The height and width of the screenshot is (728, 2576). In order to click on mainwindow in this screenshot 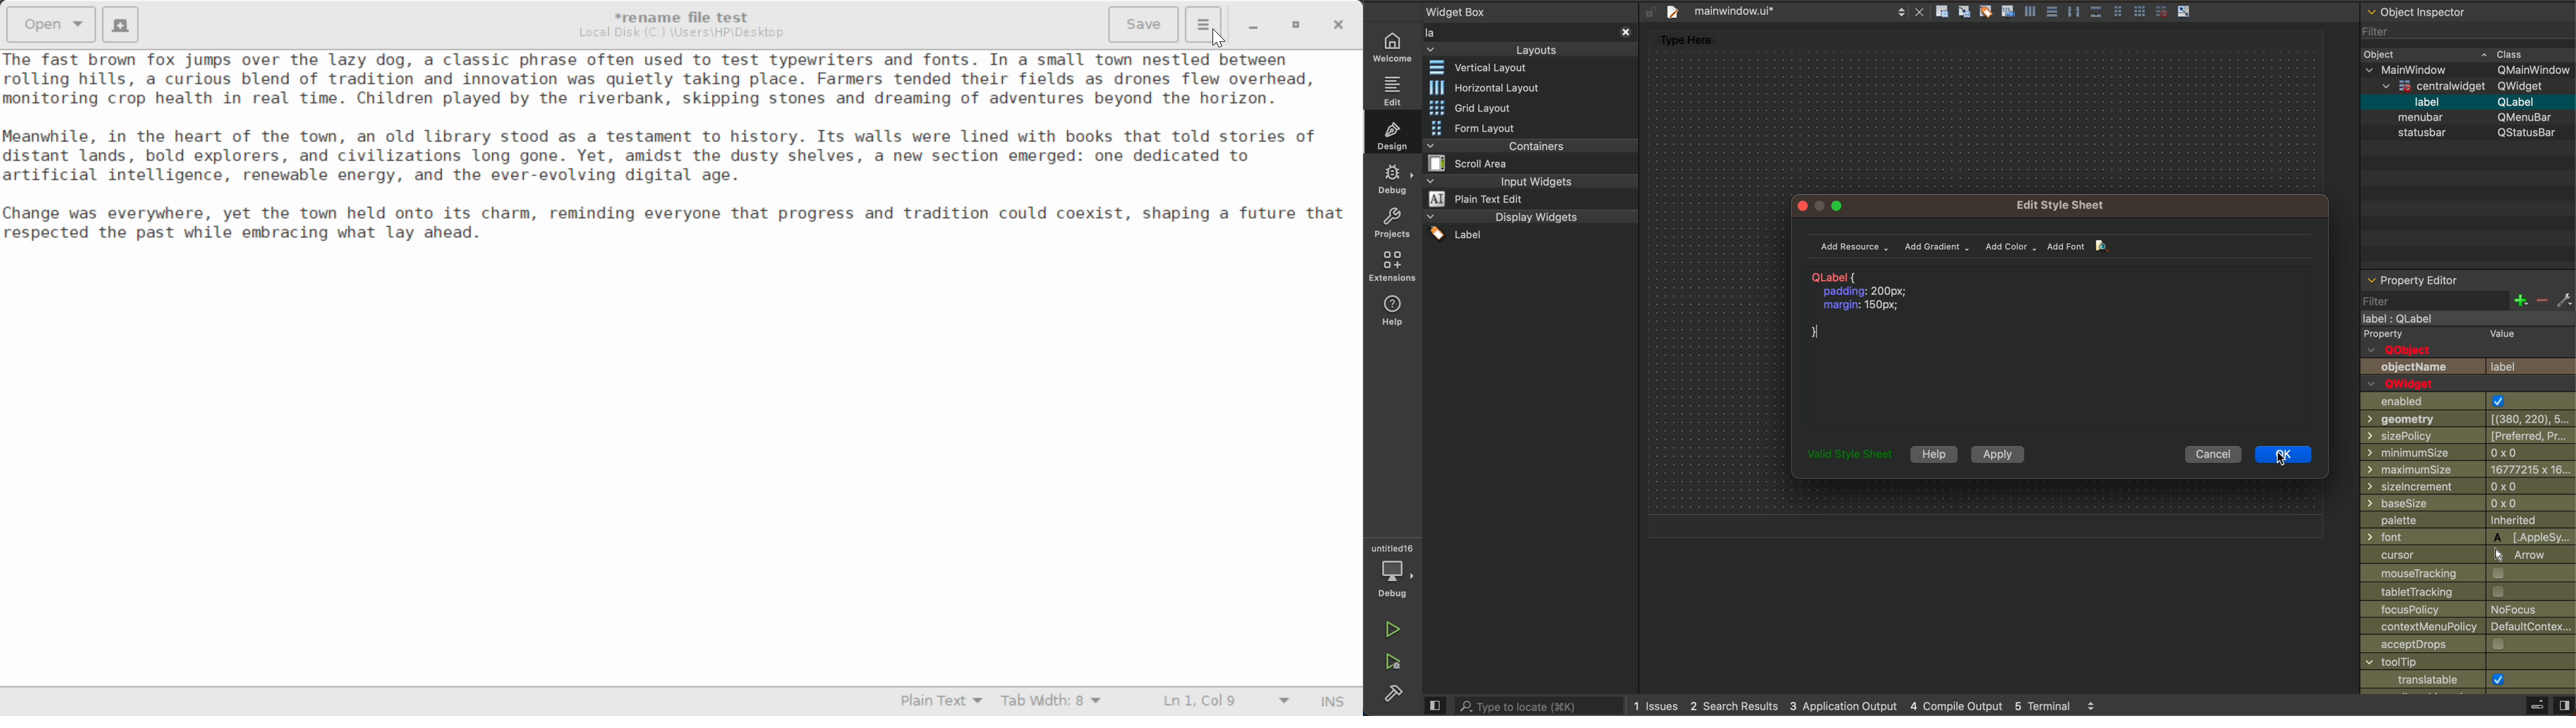, I will do `click(2471, 70)`.